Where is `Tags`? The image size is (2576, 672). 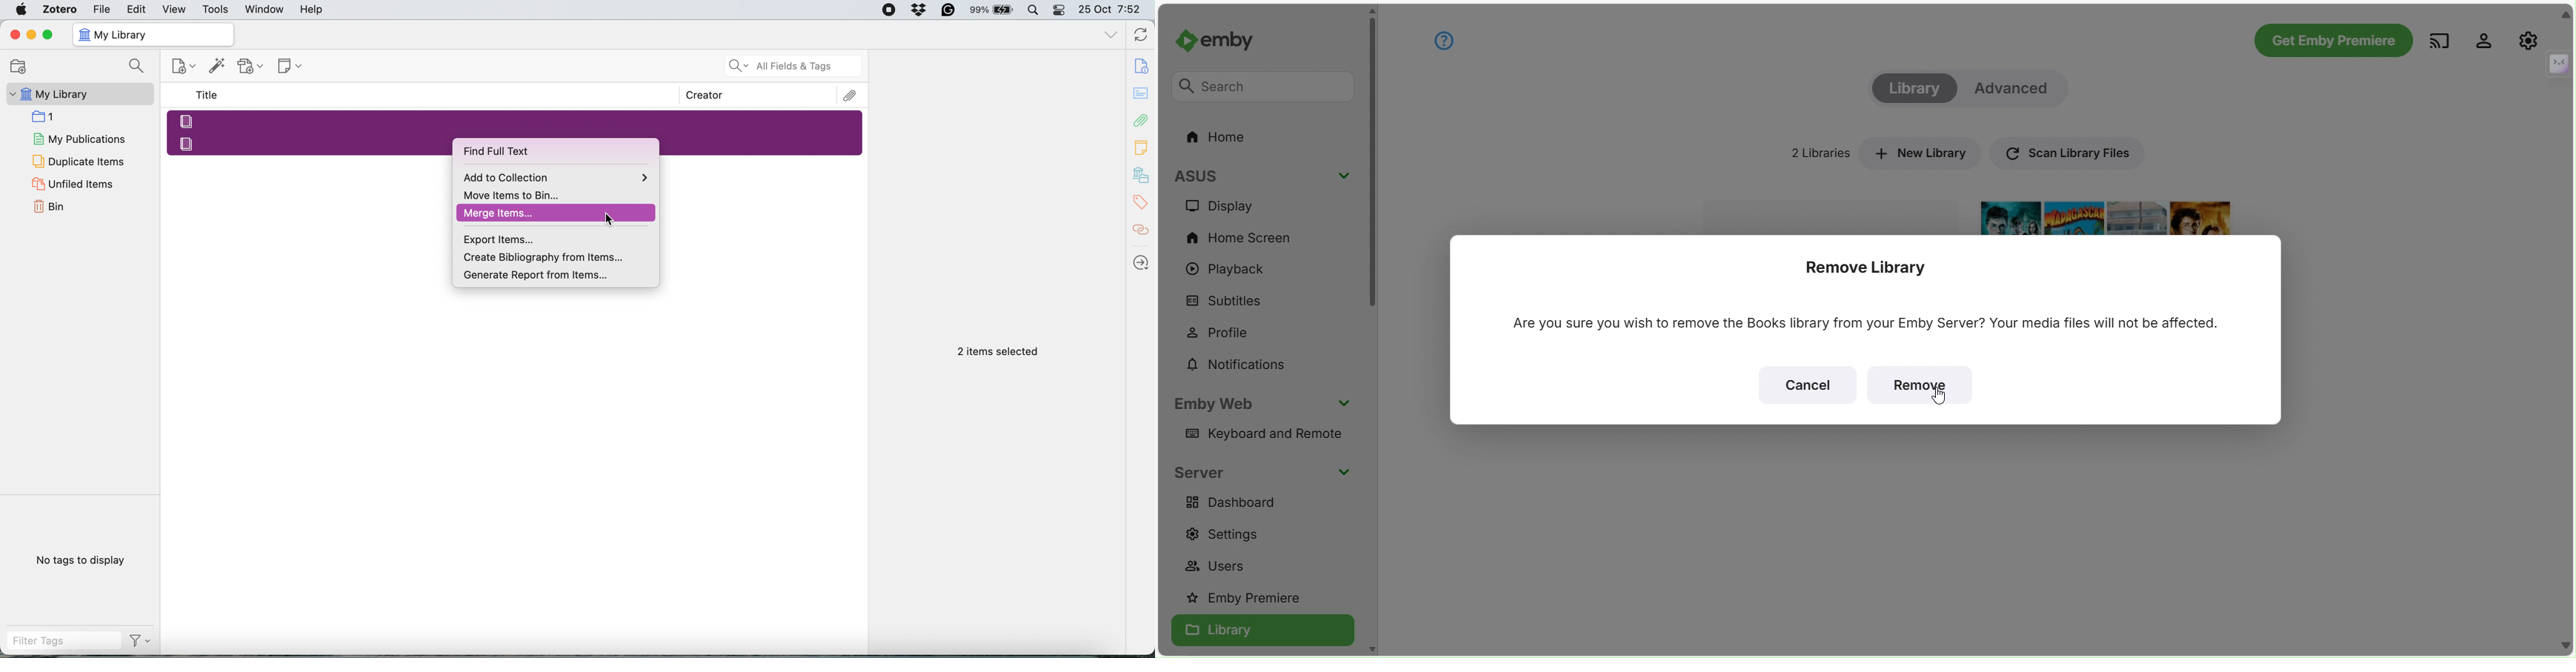 Tags is located at coordinates (1143, 203).